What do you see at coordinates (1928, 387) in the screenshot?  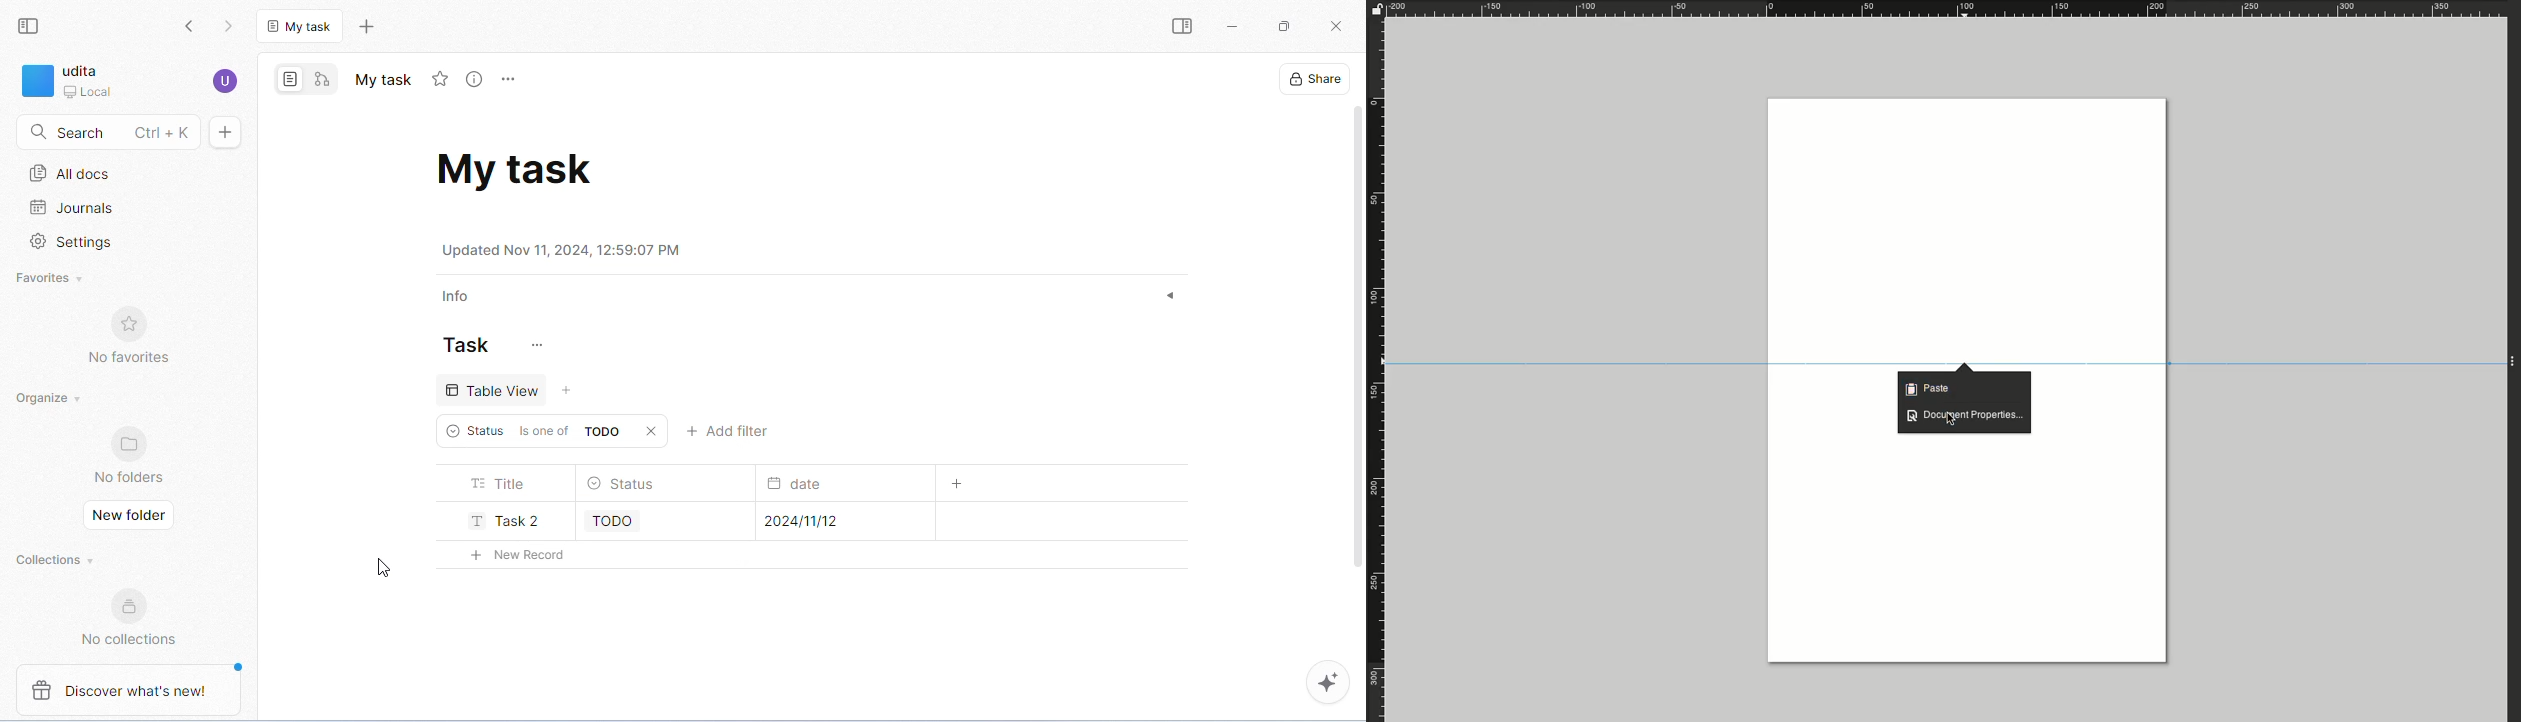 I see `Paste` at bounding box center [1928, 387].